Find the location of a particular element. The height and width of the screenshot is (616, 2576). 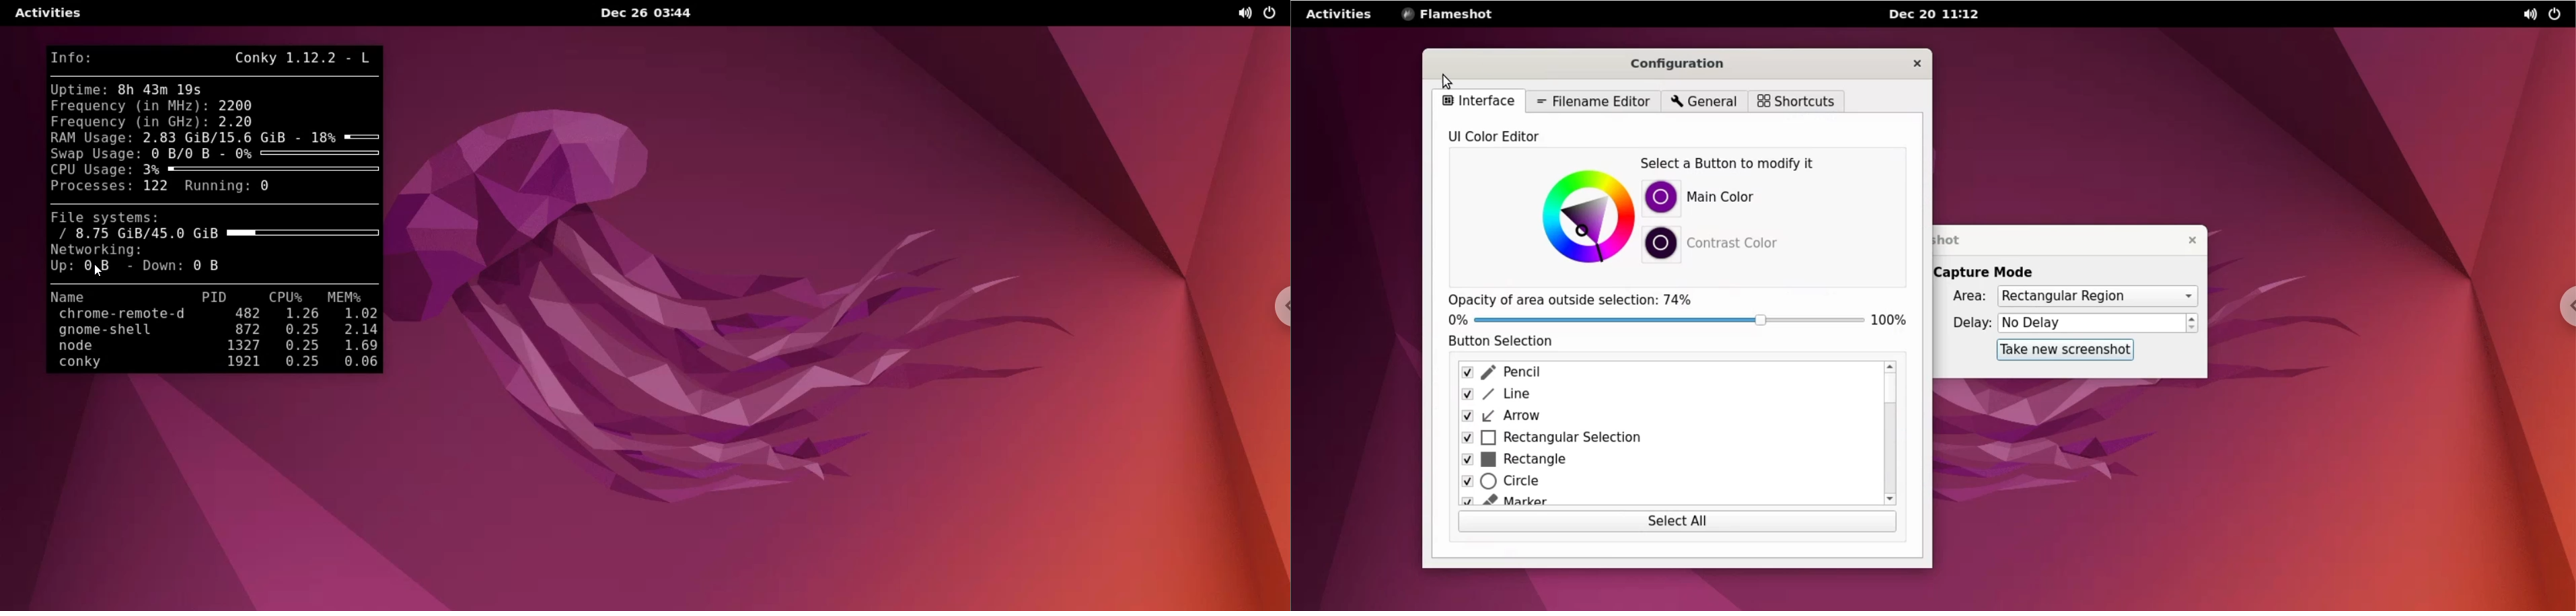

opacity percentage slider is located at coordinates (1667, 321).